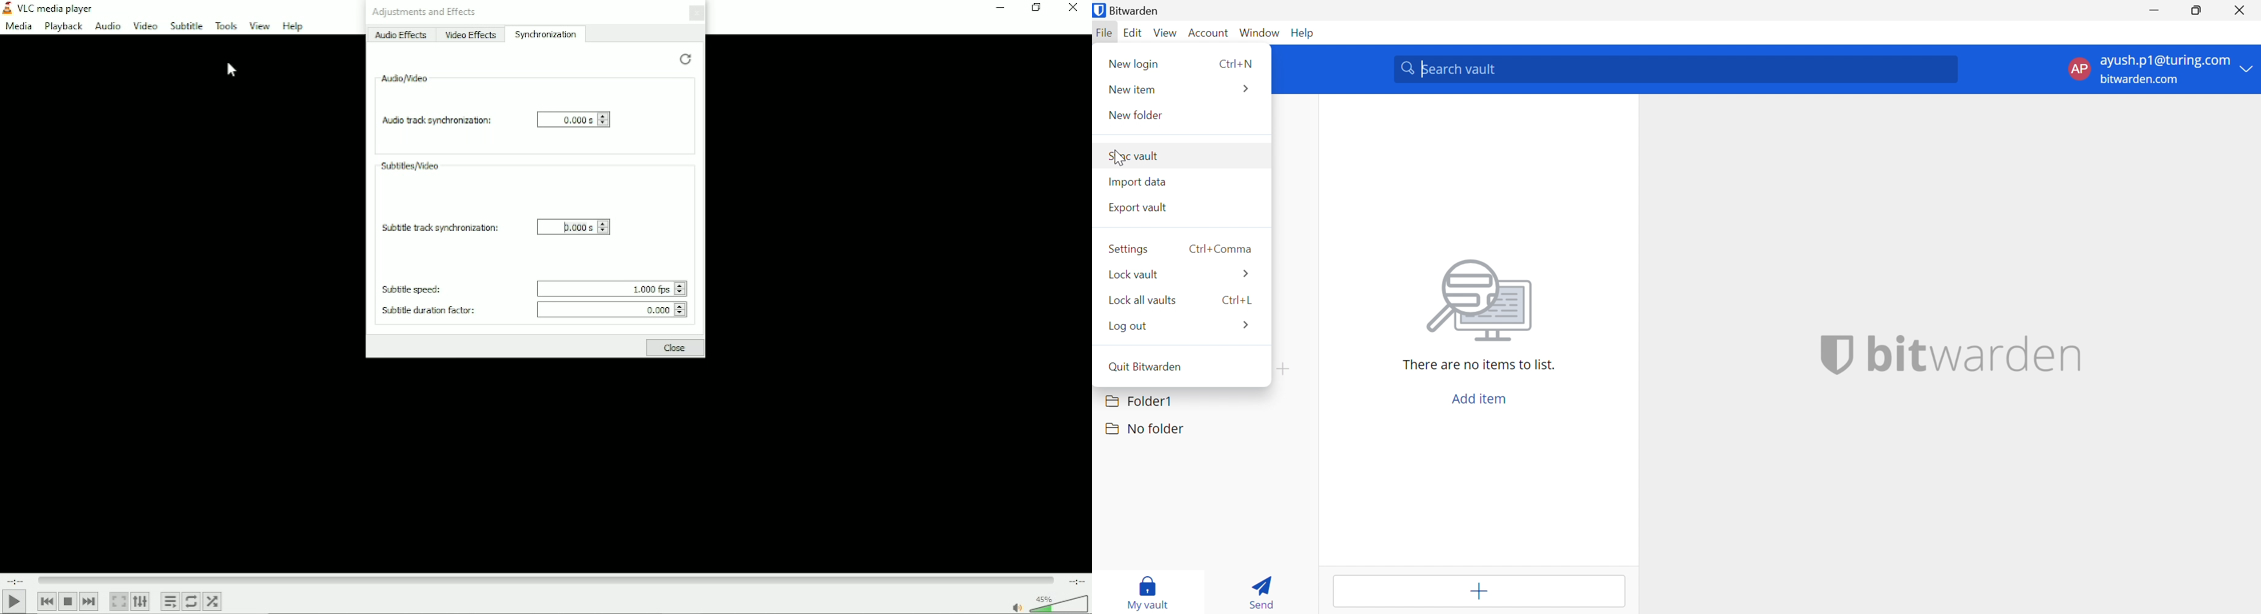 This screenshot has height=616, width=2268. What do you see at coordinates (20, 27) in the screenshot?
I see `media` at bounding box center [20, 27].